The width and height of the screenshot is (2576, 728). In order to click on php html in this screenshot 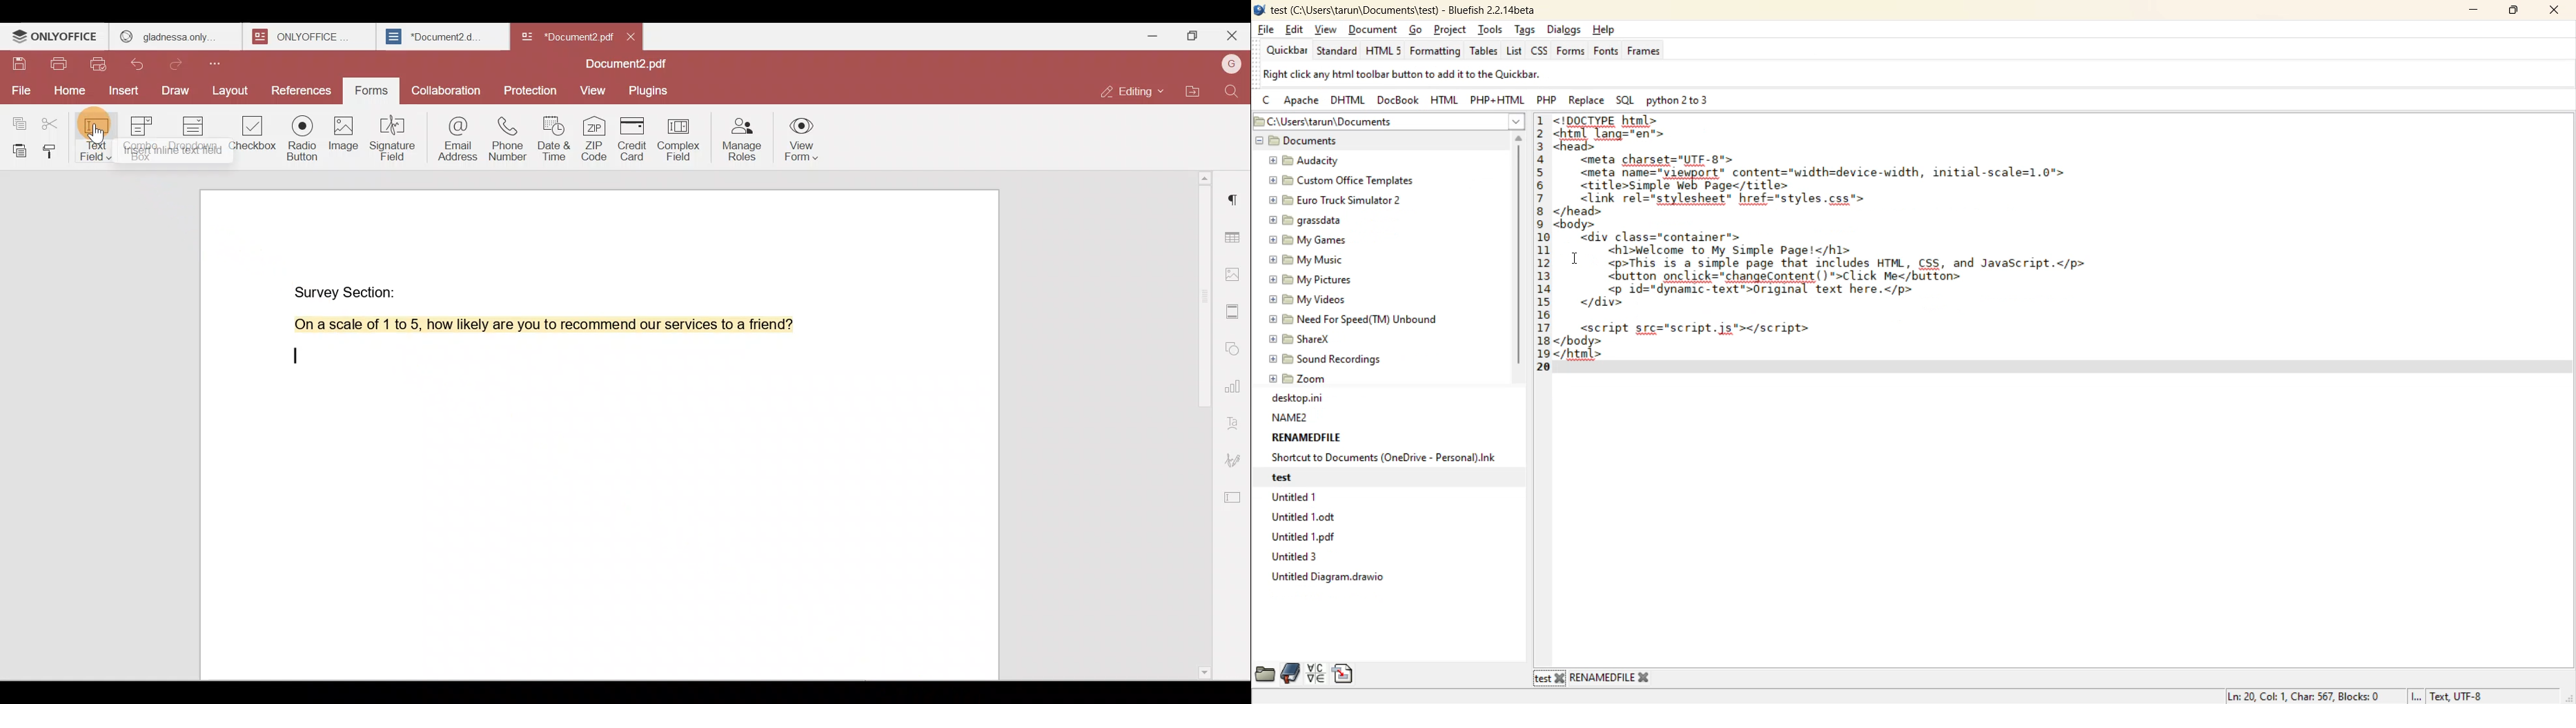, I will do `click(1497, 101)`.